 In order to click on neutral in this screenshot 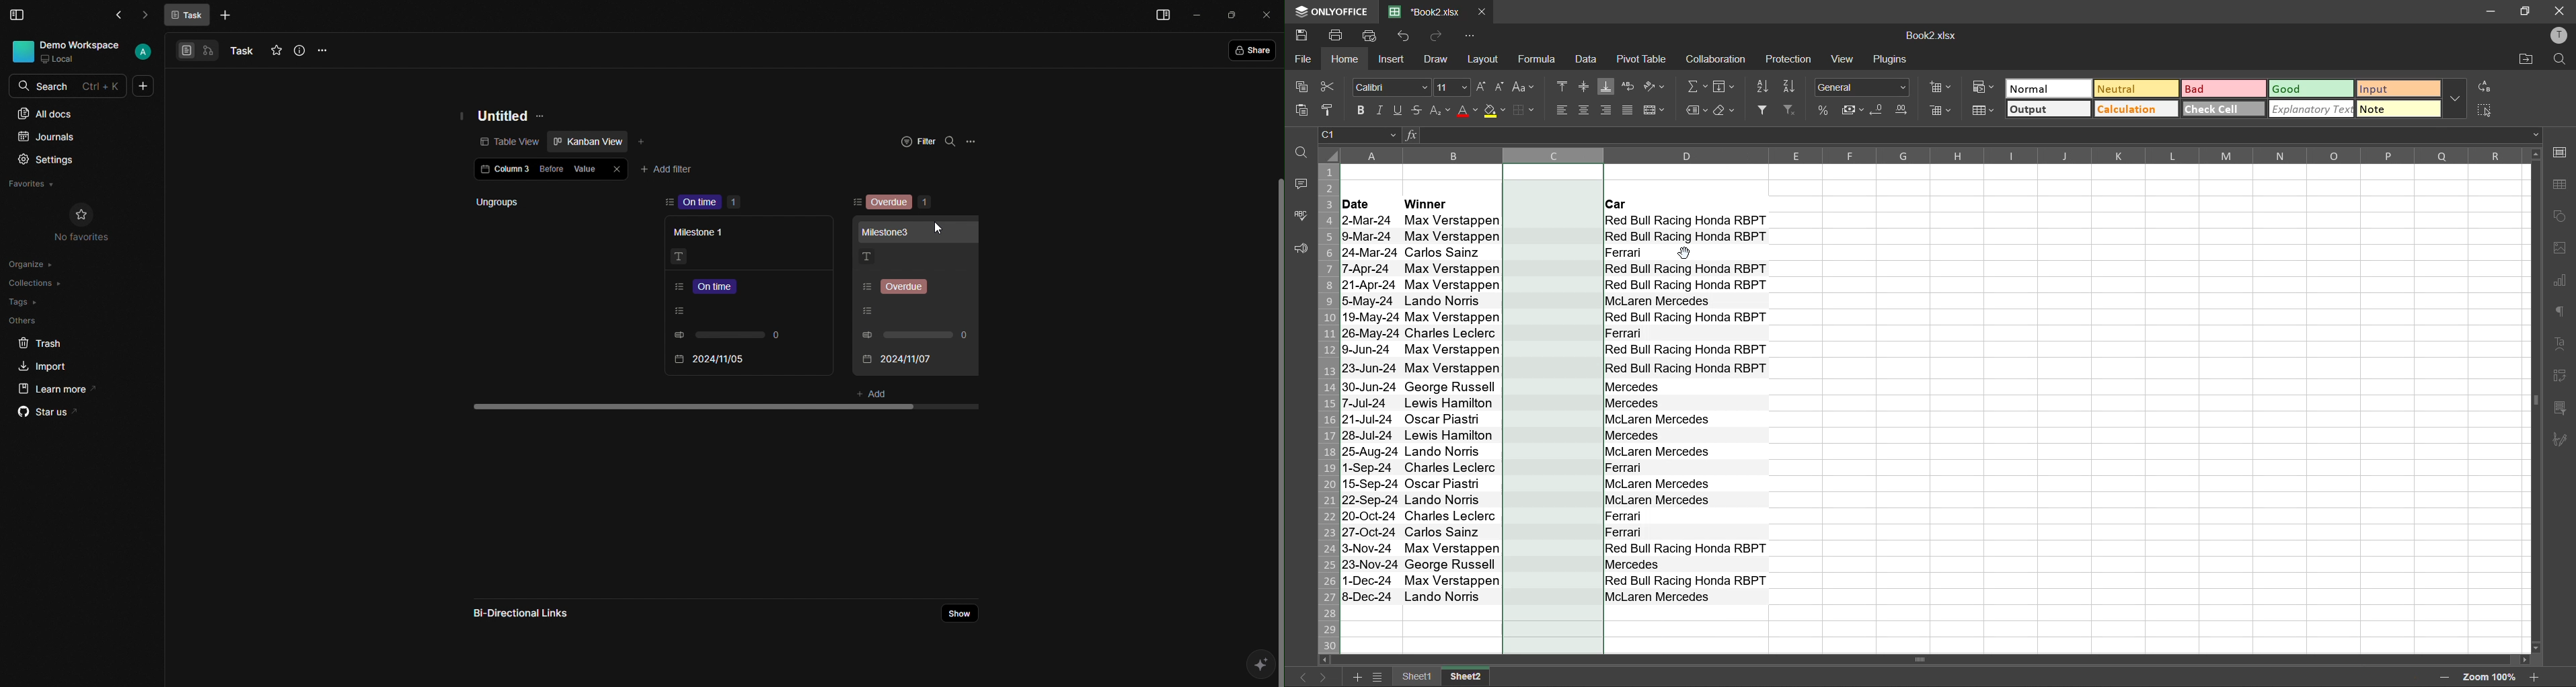, I will do `click(2132, 88)`.